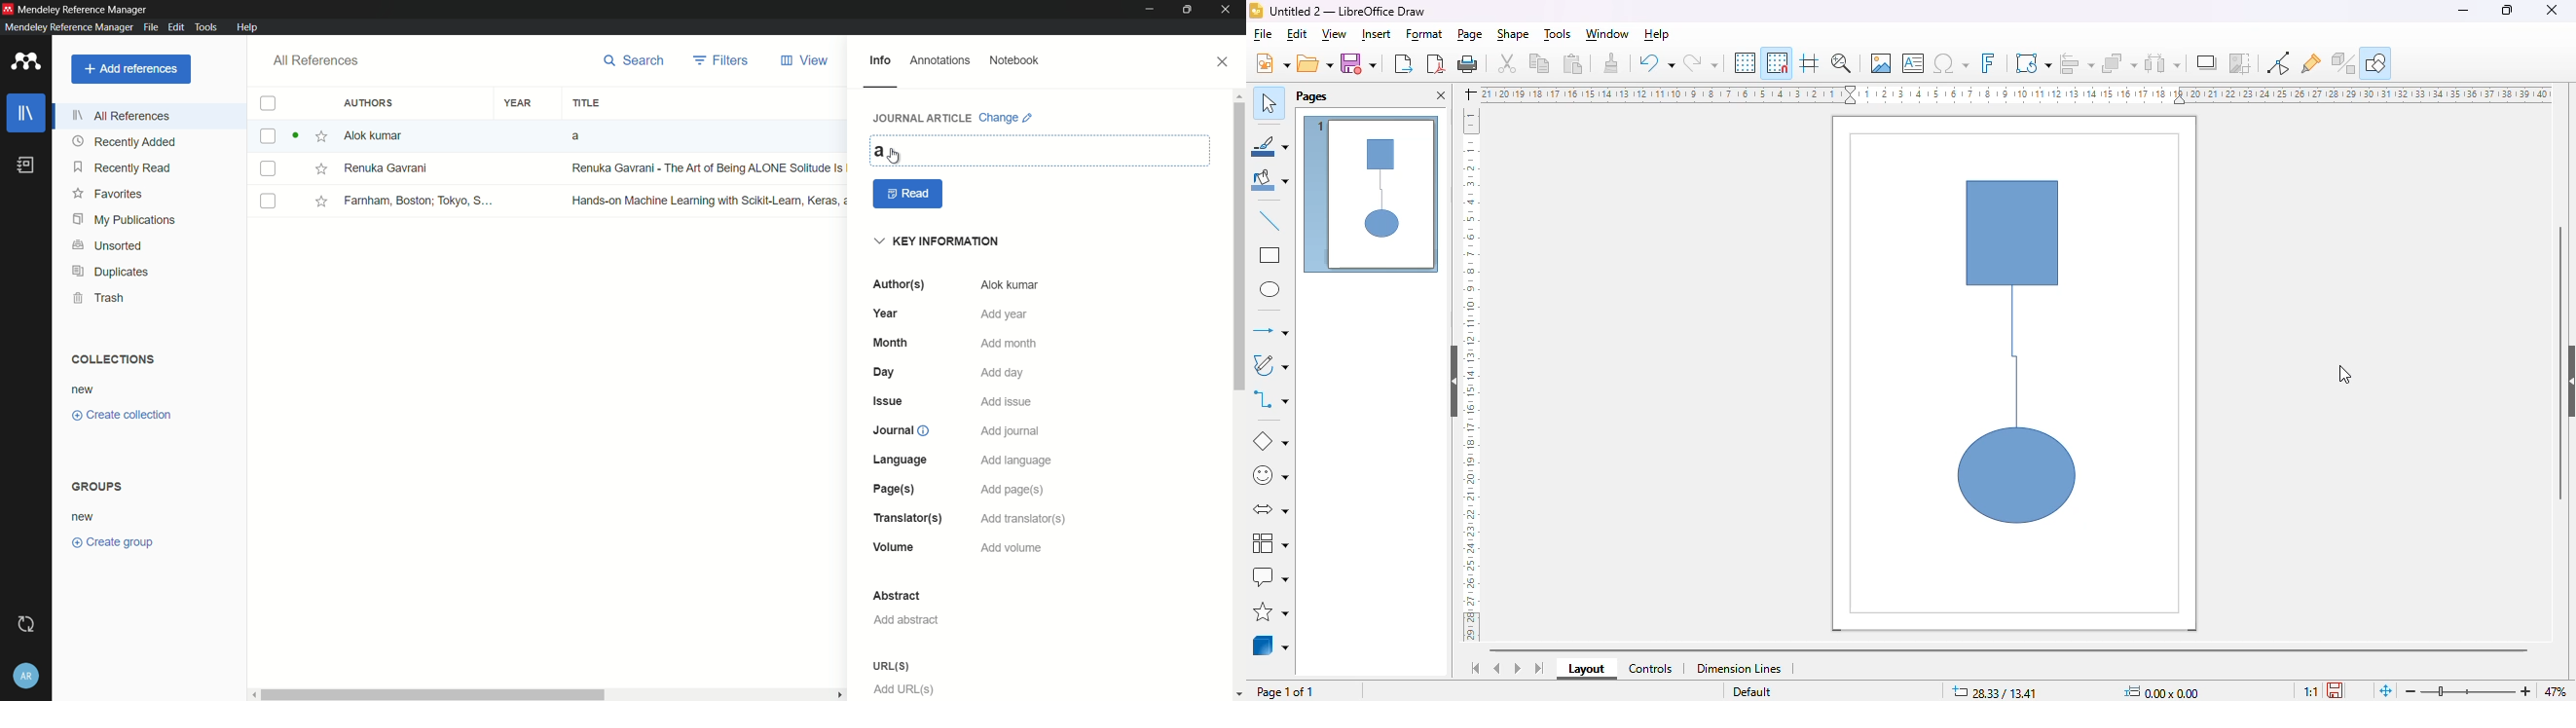 The height and width of the screenshot is (728, 2576). What do you see at coordinates (1700, 64) in the screenshot?
I see `redo` at bounding box center [1700, 64].